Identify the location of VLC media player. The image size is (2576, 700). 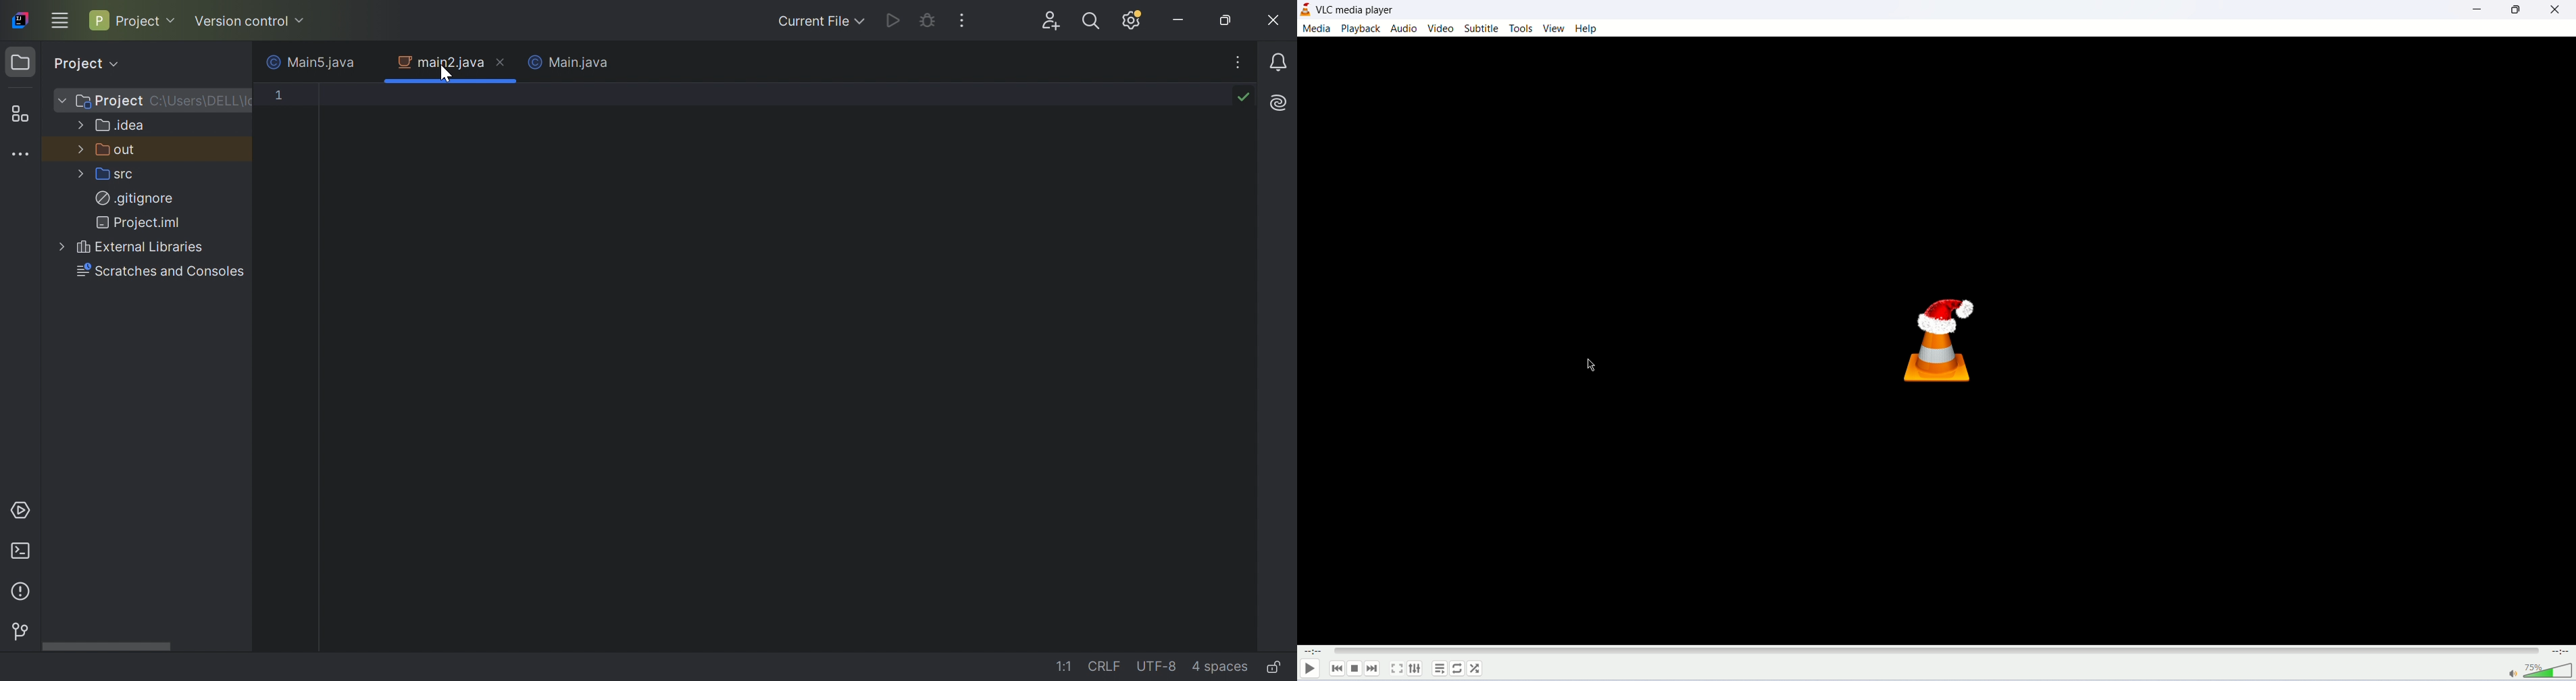
(1359, 9).